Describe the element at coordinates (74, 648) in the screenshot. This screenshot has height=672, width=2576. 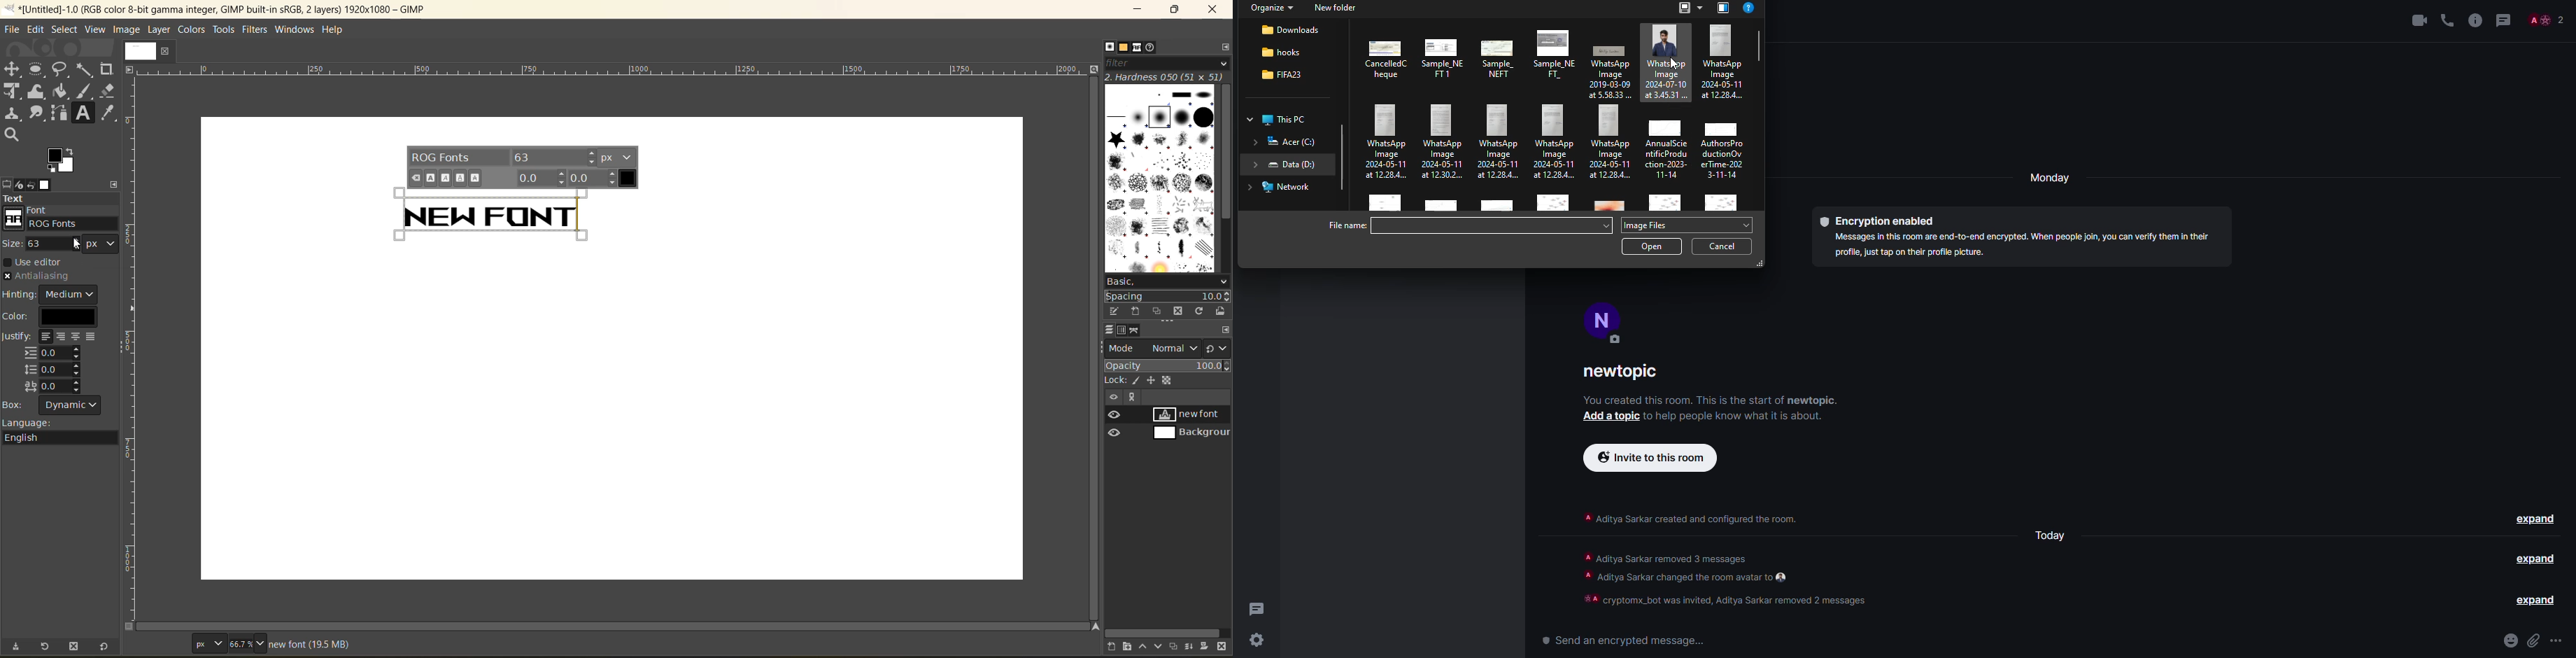
I see `delete tool preset` at that location.